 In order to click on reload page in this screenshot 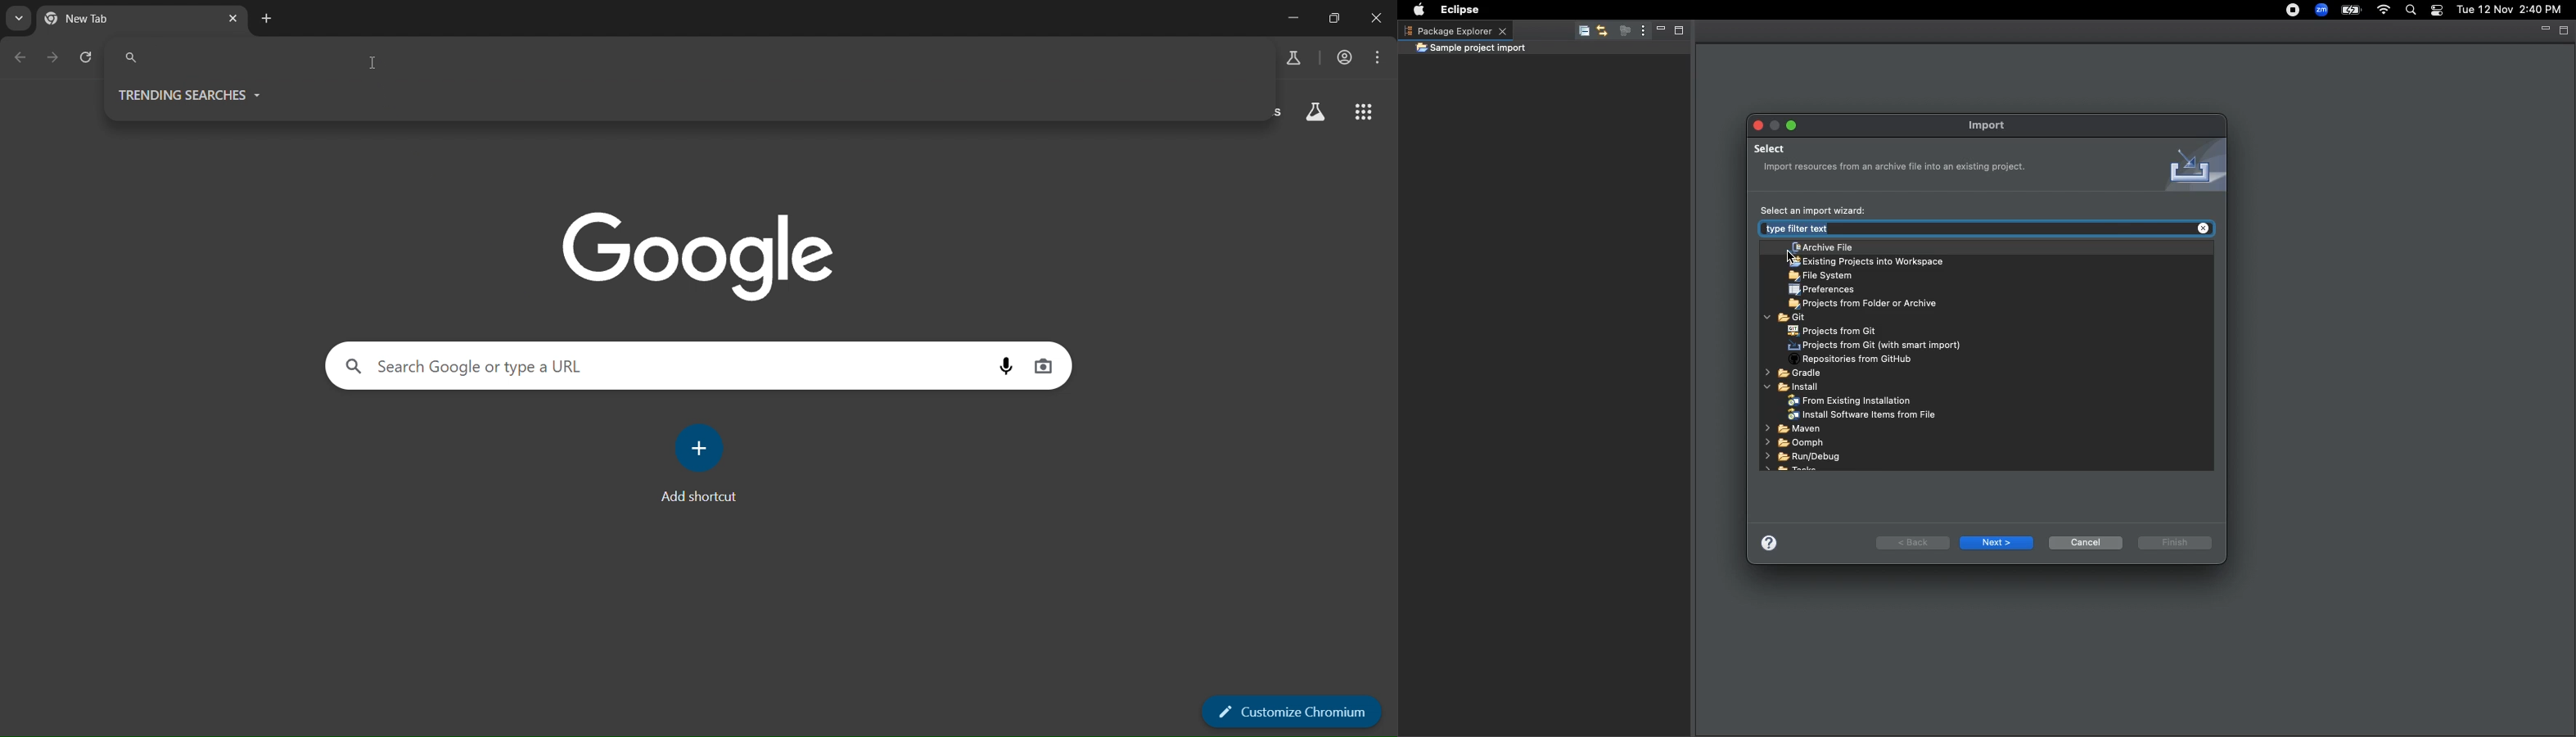, I will do `click(84, 58)`.